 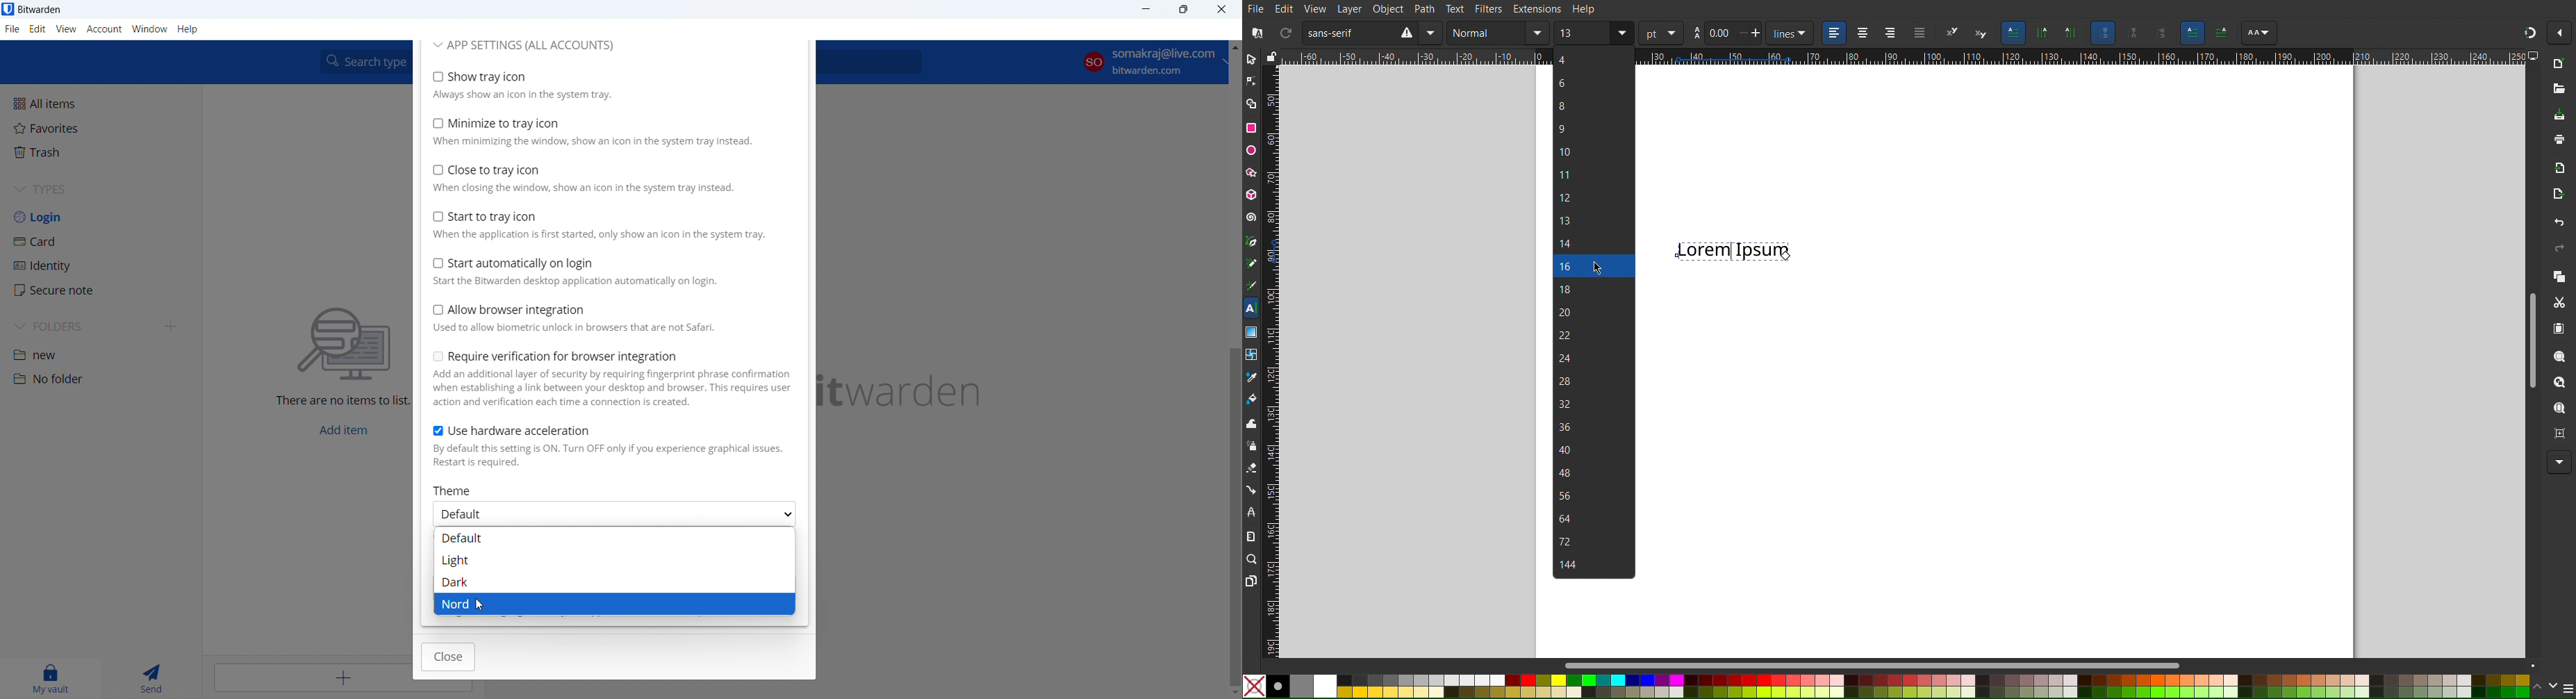 What do you see at coordinates (1250, 535) in the screenshot?
I see `Measure Tool` at bounding box center [1250, 535].